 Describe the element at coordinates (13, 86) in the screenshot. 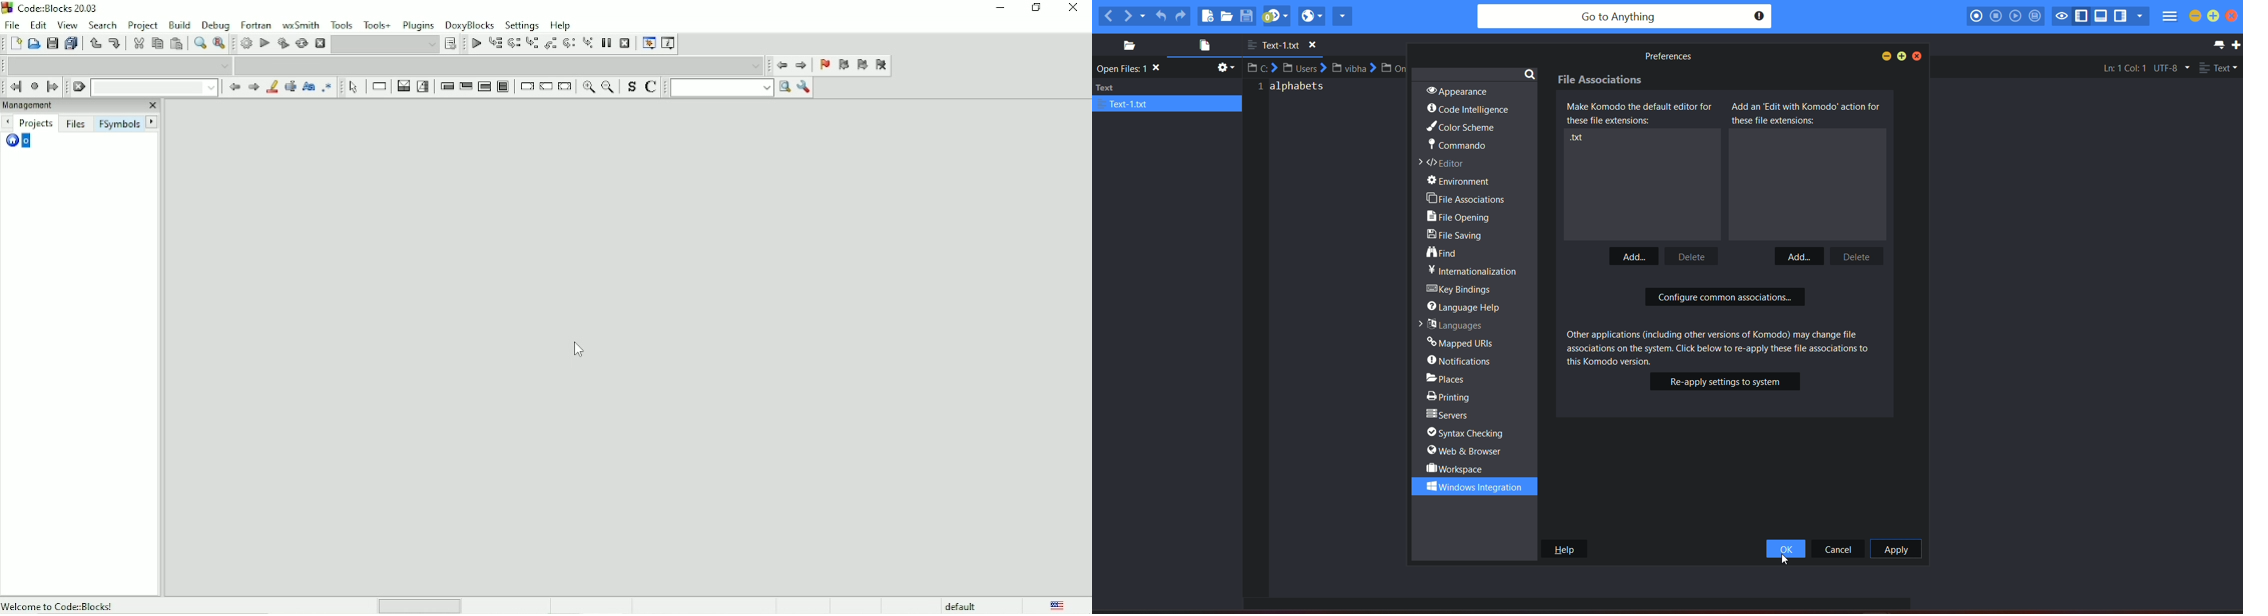

I see `Jump back` at that location.